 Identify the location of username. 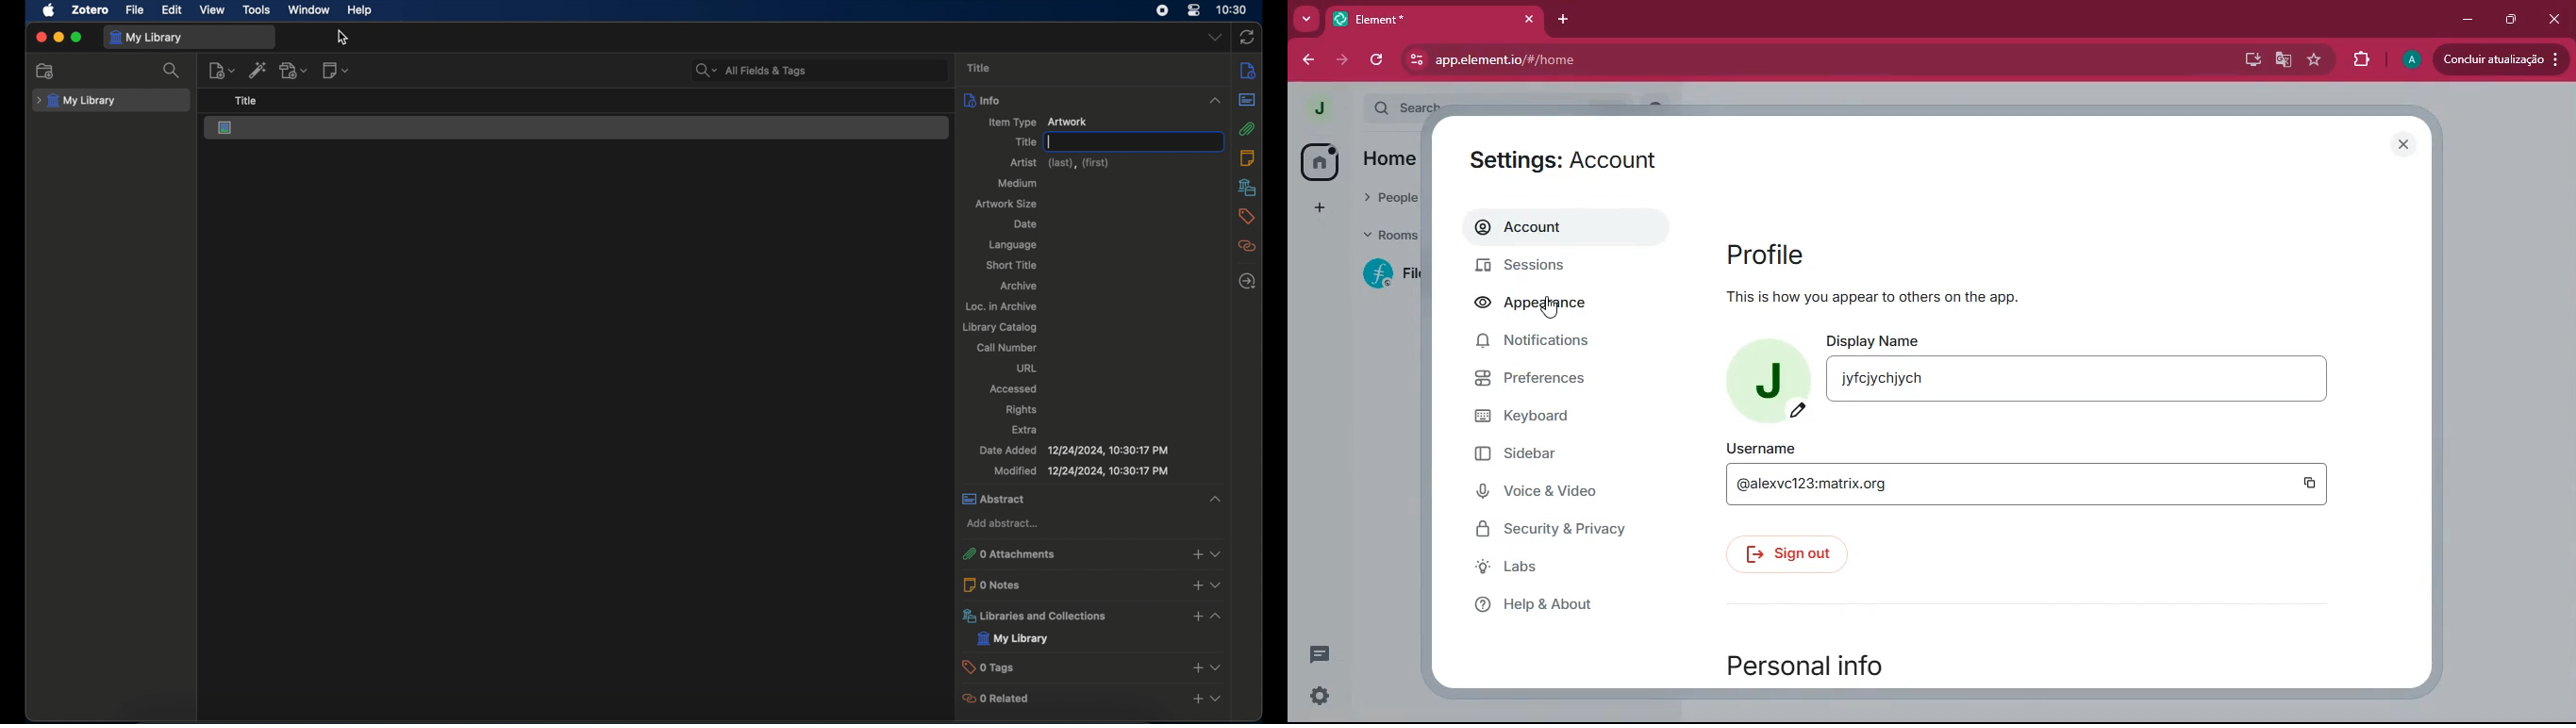
(2045, 487).